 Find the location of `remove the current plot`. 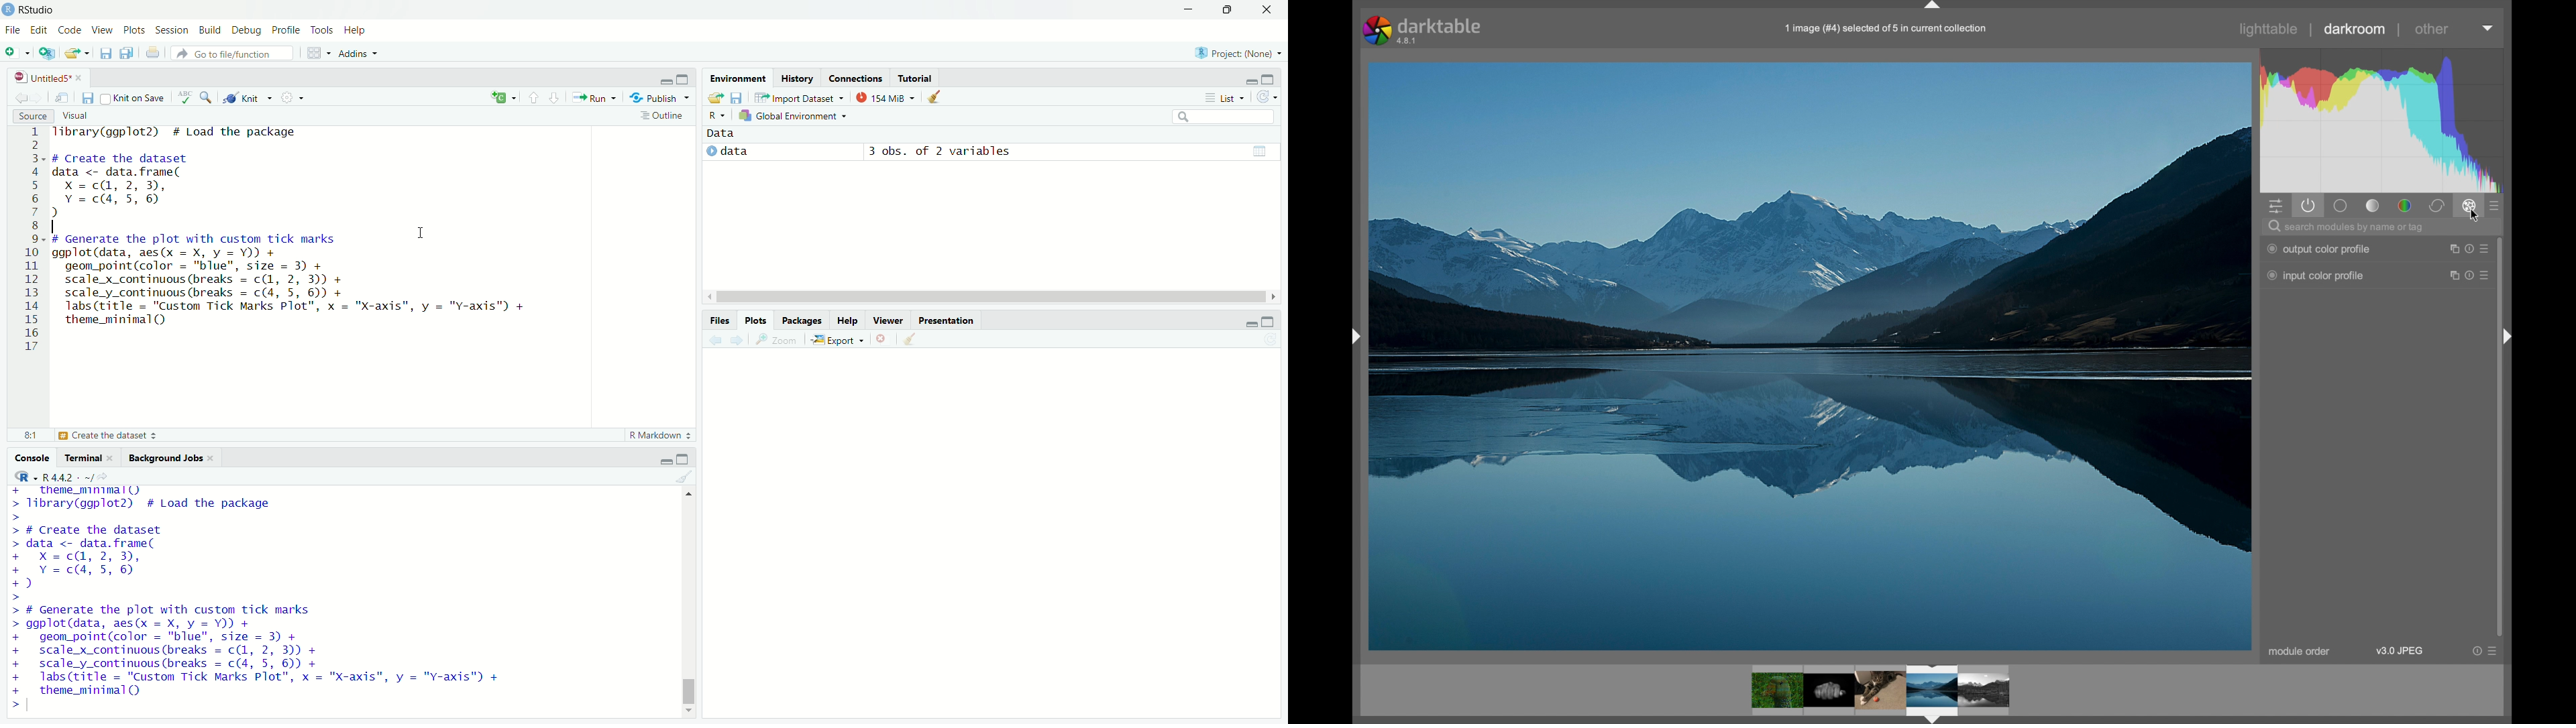

remove the current plot is located at coordinates (883, 339).